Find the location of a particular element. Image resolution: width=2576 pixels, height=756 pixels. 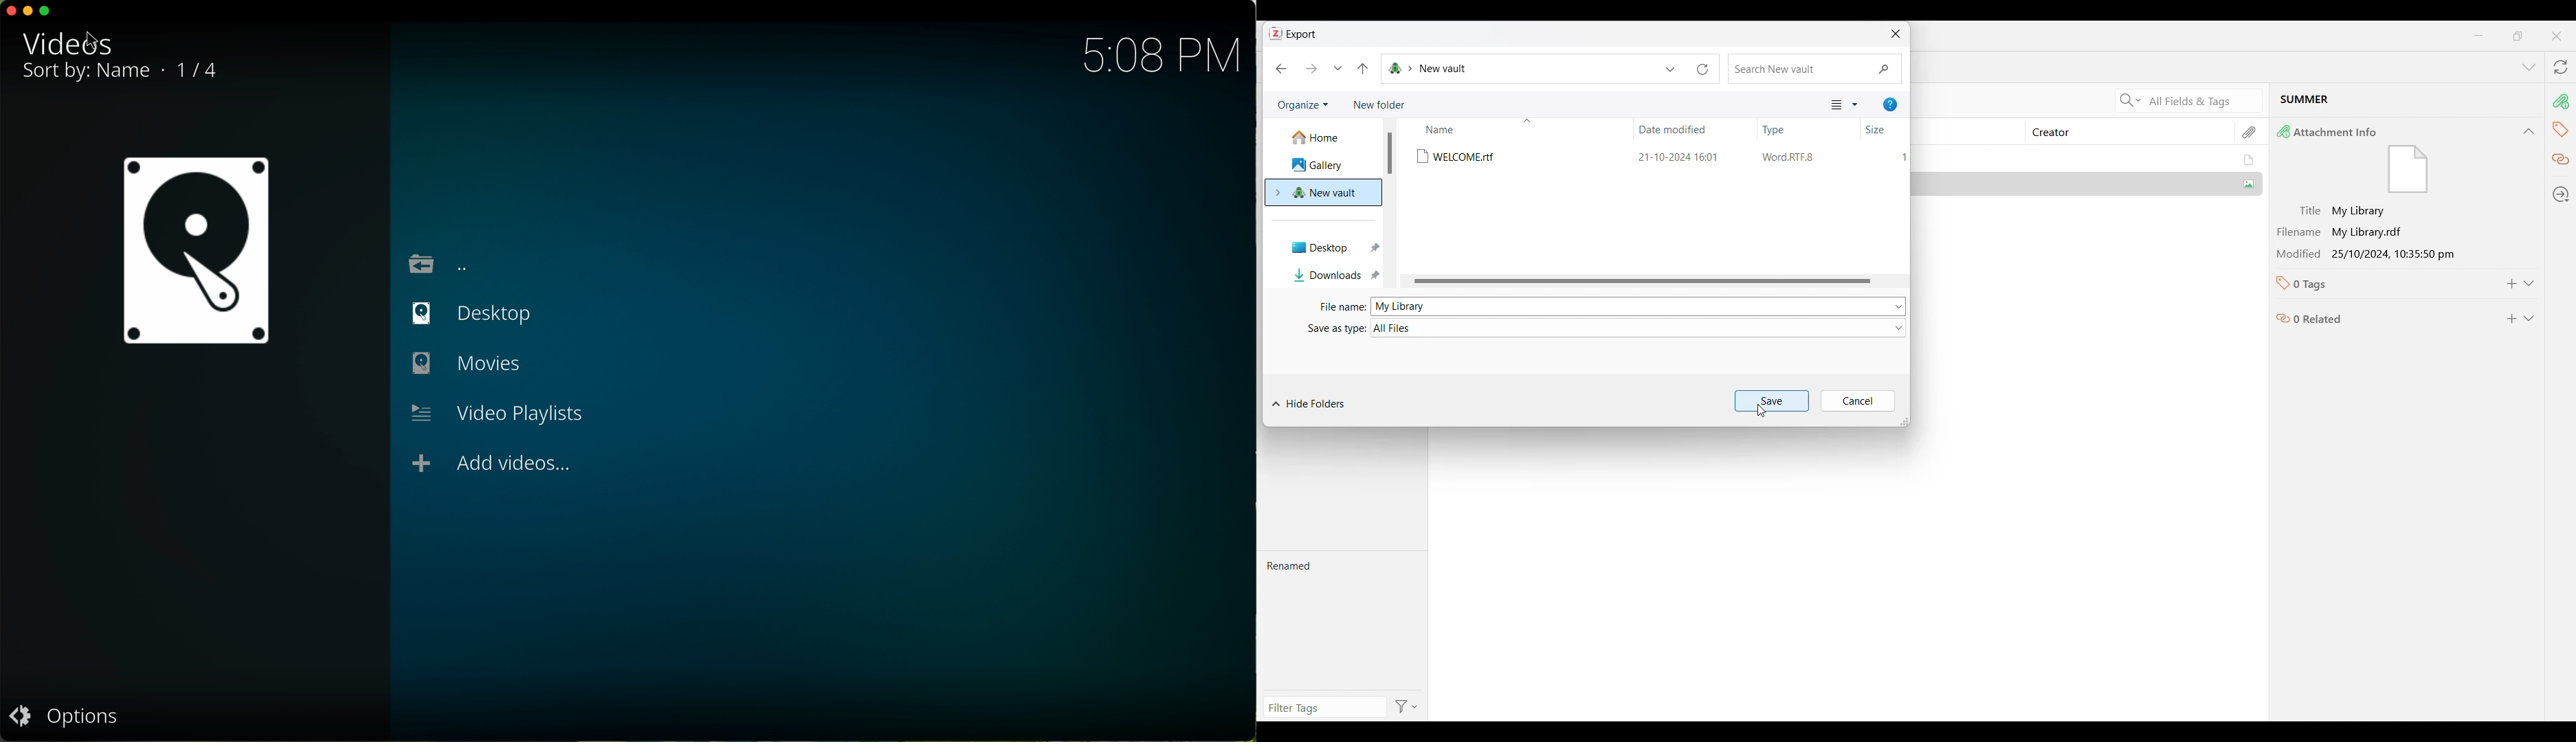

More view  is located at coordinates (1855, 105).